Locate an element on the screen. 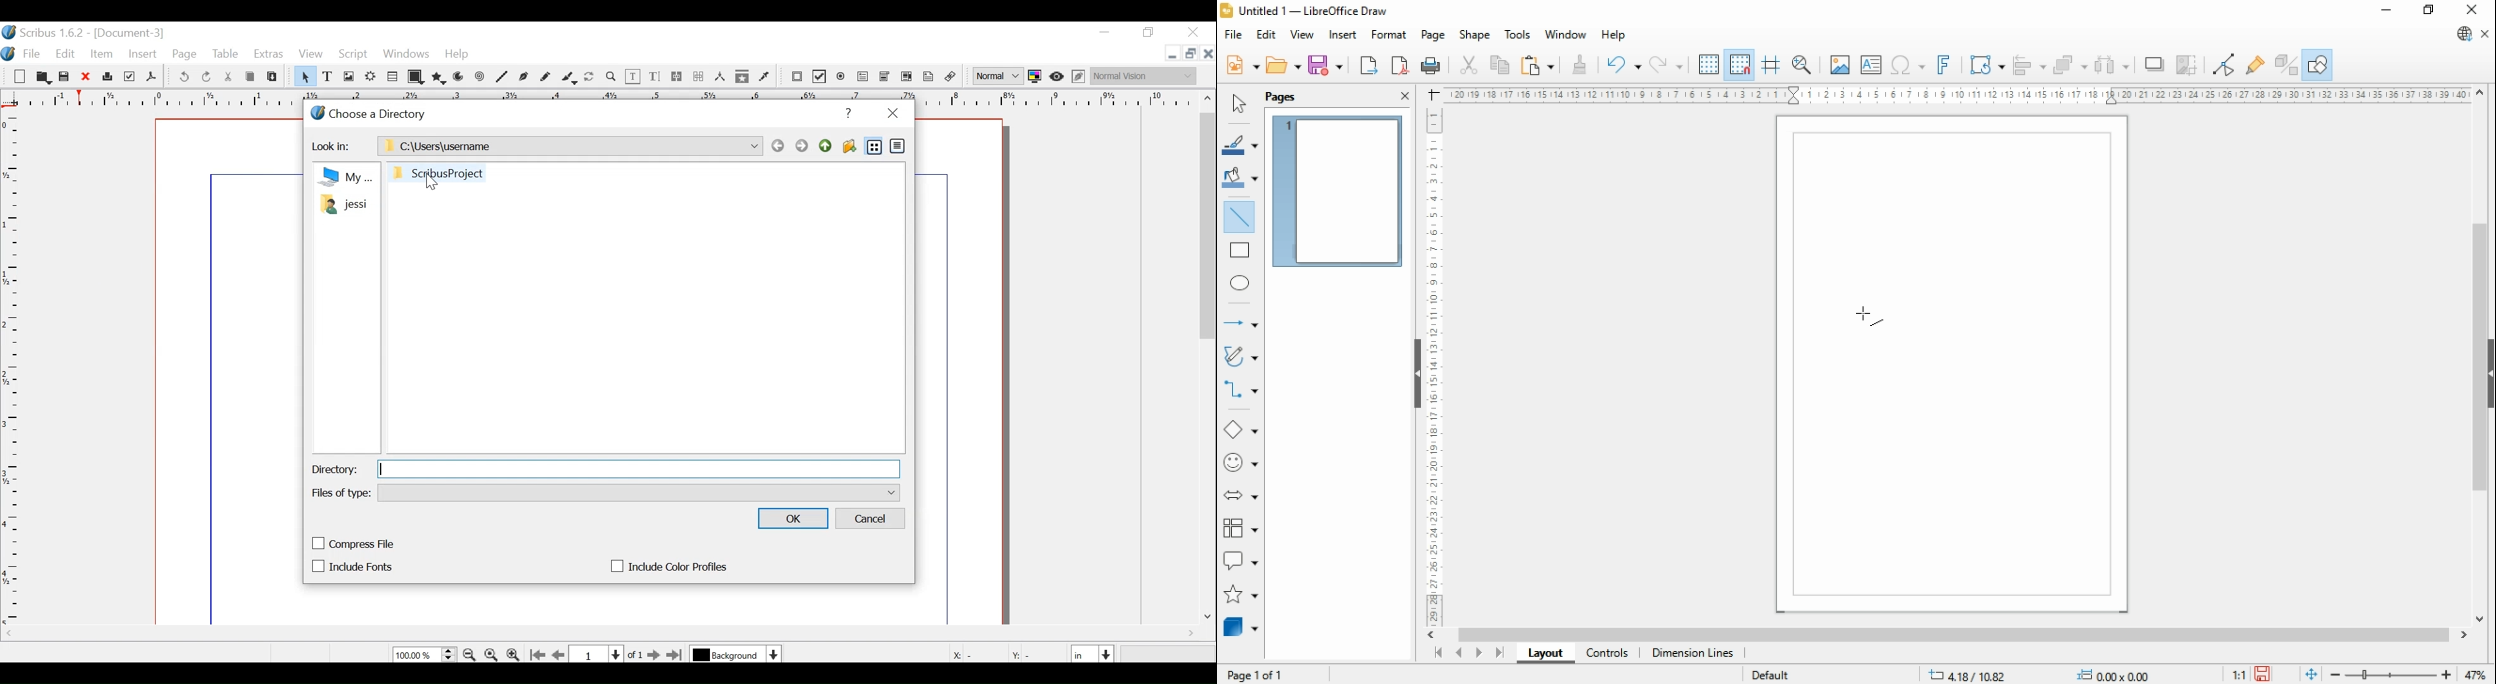 This screenshot has height=700, width=2520. export is located at coordinates (1368, 65).